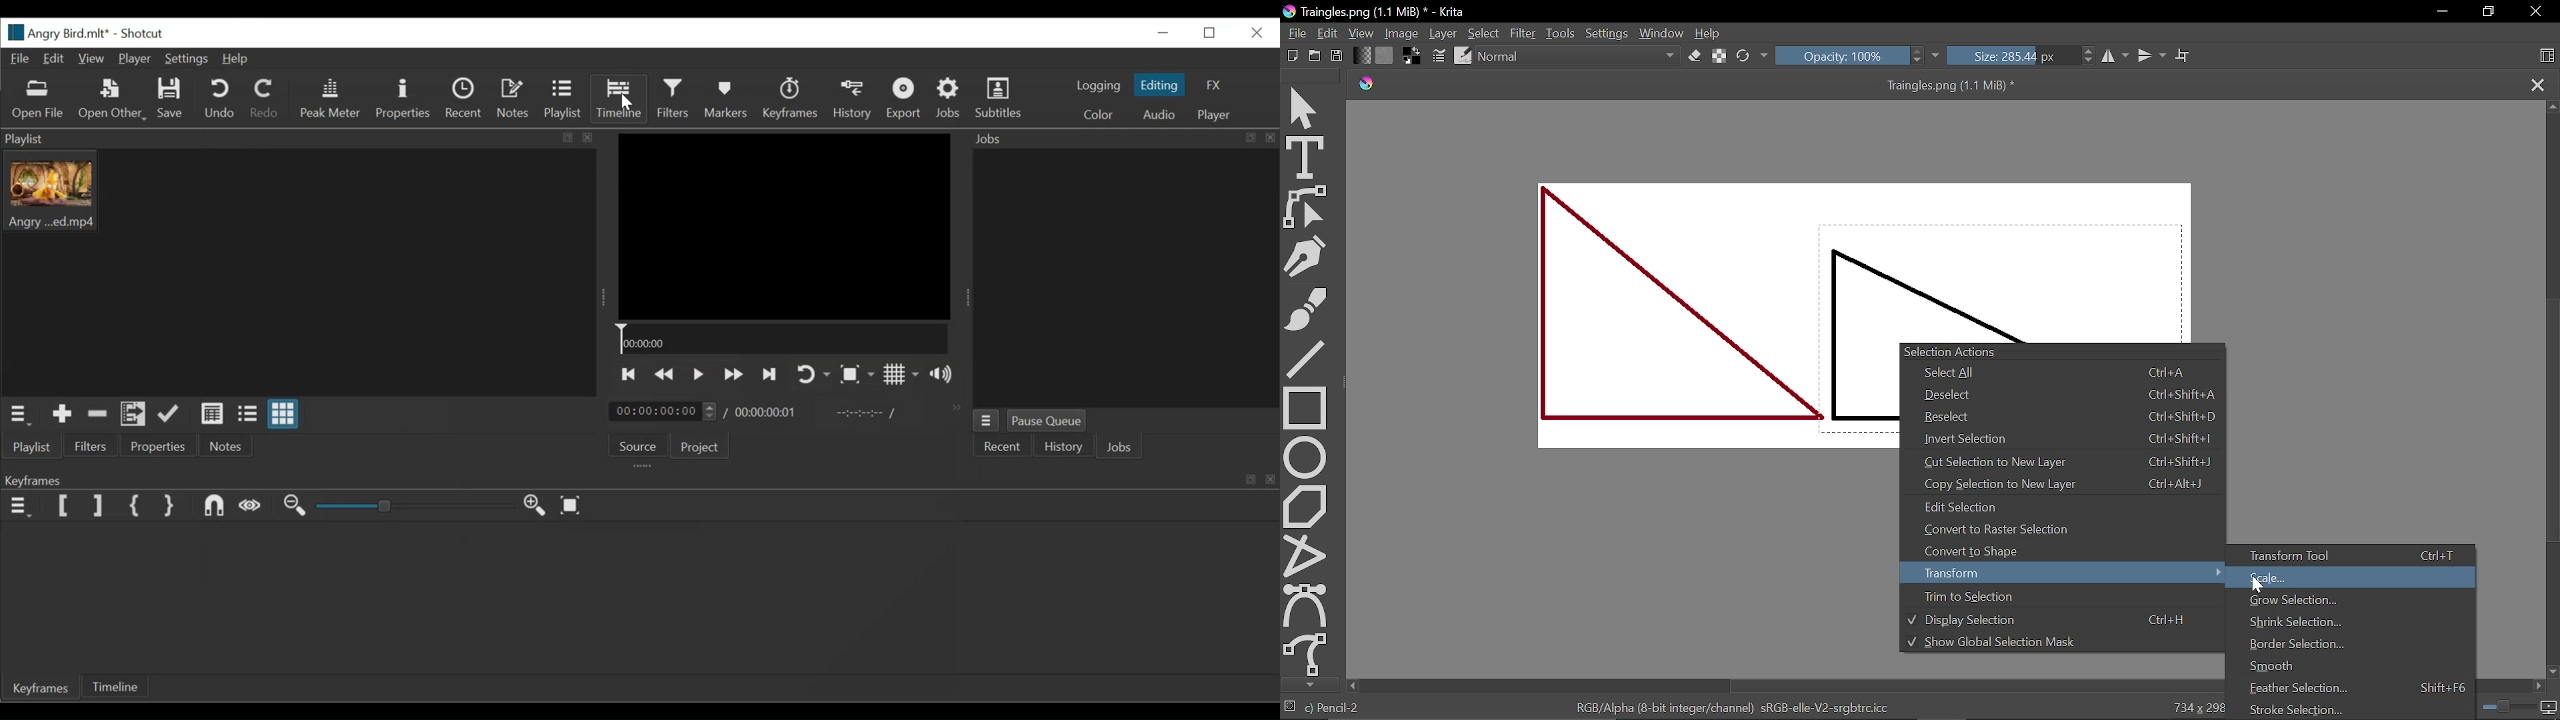  Describe the element at coordinates (463, 97) in the screenshot. I see `Recent` at that location.